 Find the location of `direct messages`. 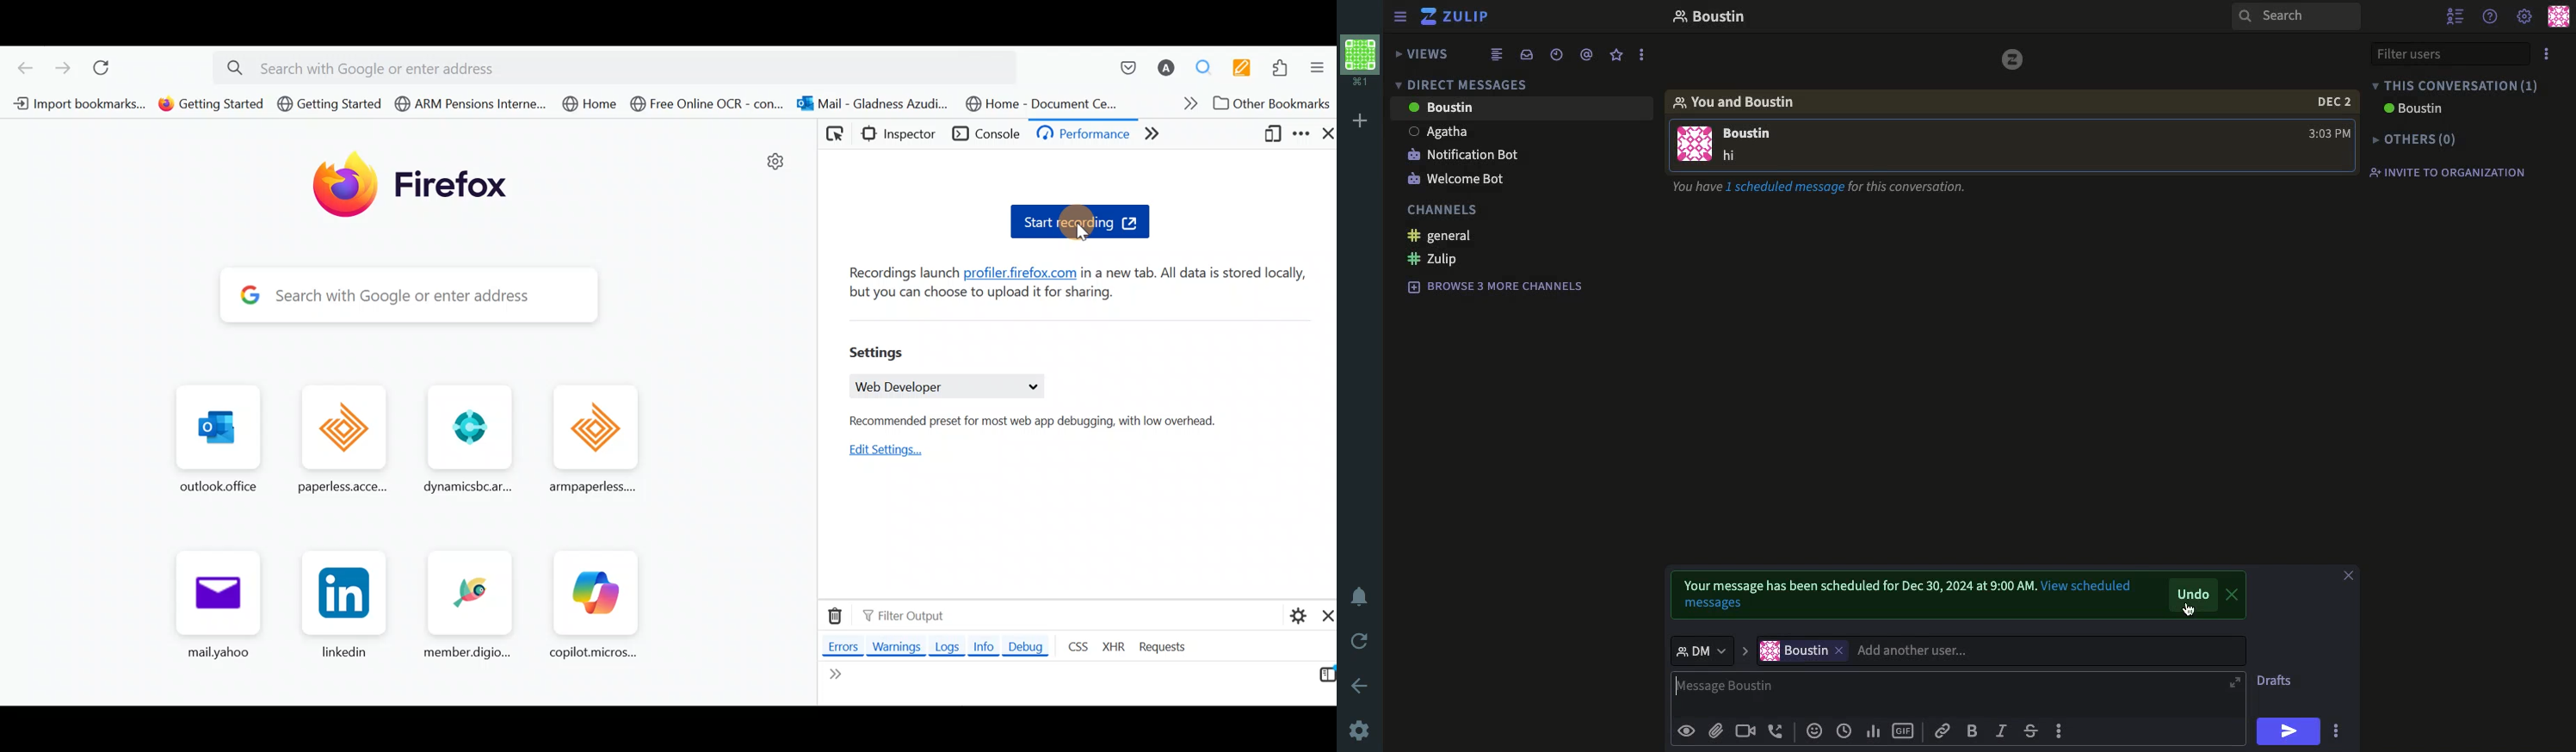

direct messages is located at coordinates (1475, 84).